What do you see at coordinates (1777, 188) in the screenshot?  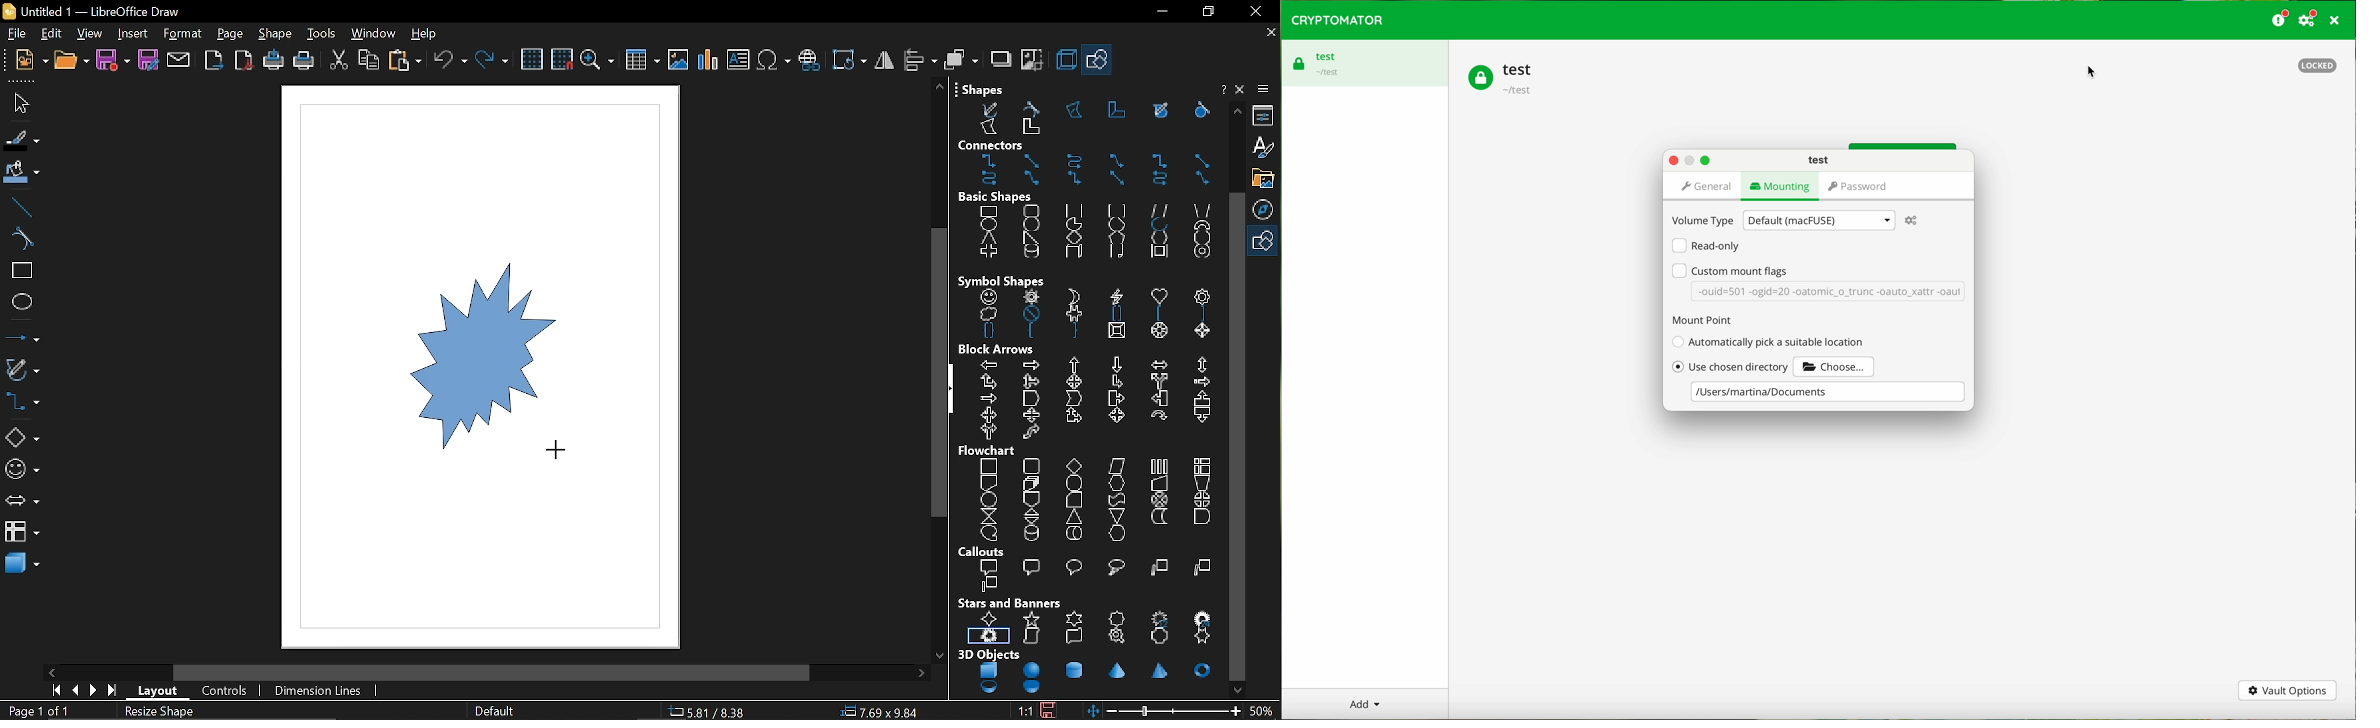 I see `mounting` at bounding box center [1777, 188].